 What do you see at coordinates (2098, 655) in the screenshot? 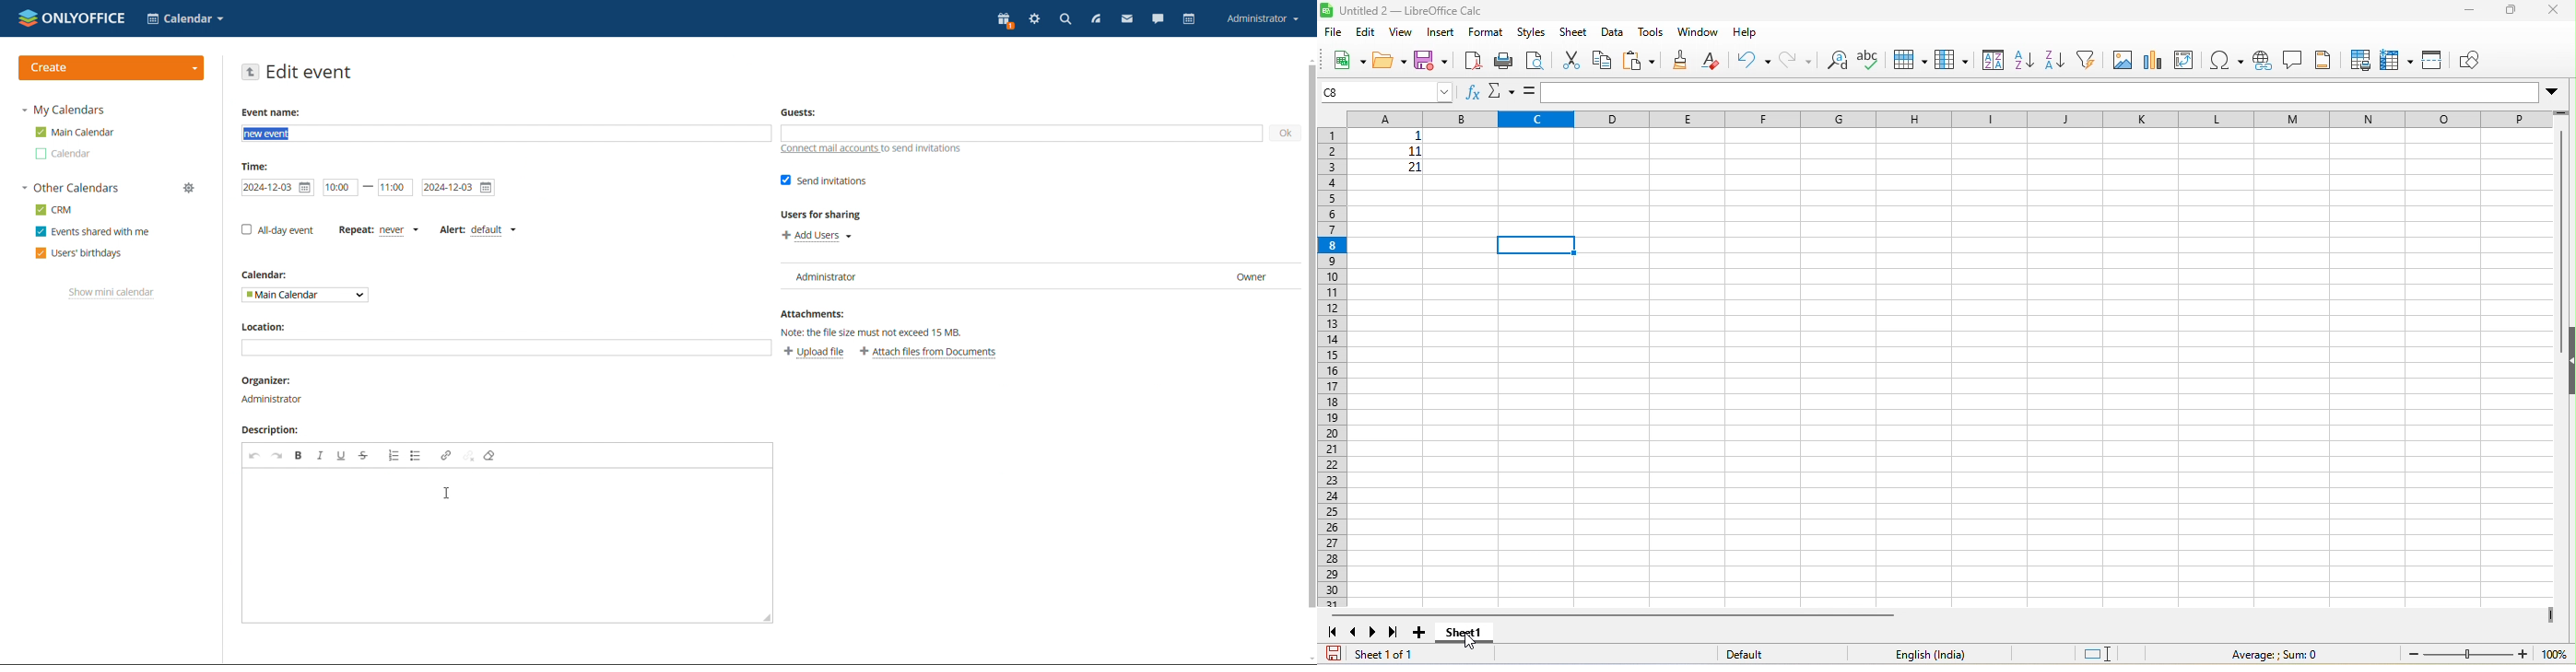
I see `standard selection` at bounding box center [2098, 655].